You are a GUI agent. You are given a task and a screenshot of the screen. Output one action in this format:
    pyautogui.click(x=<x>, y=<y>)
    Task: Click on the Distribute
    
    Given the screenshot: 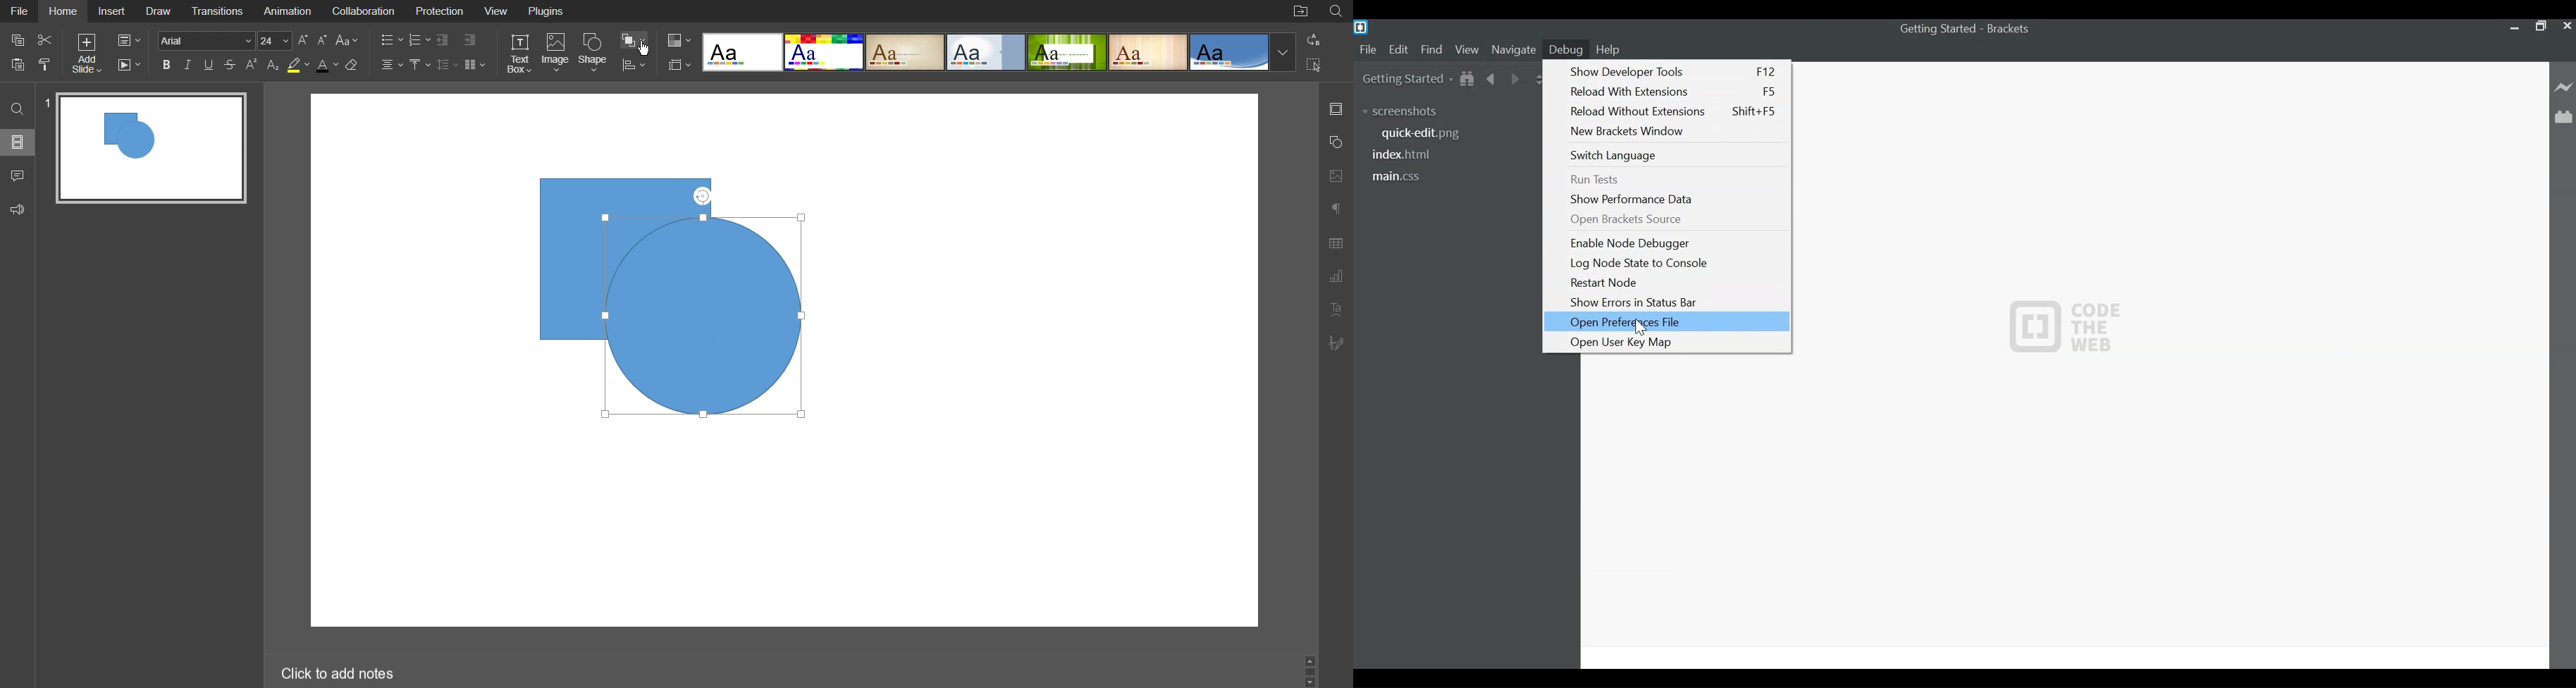 What is the action you would take?
    pyautogui.click(x=633, y=66)
    